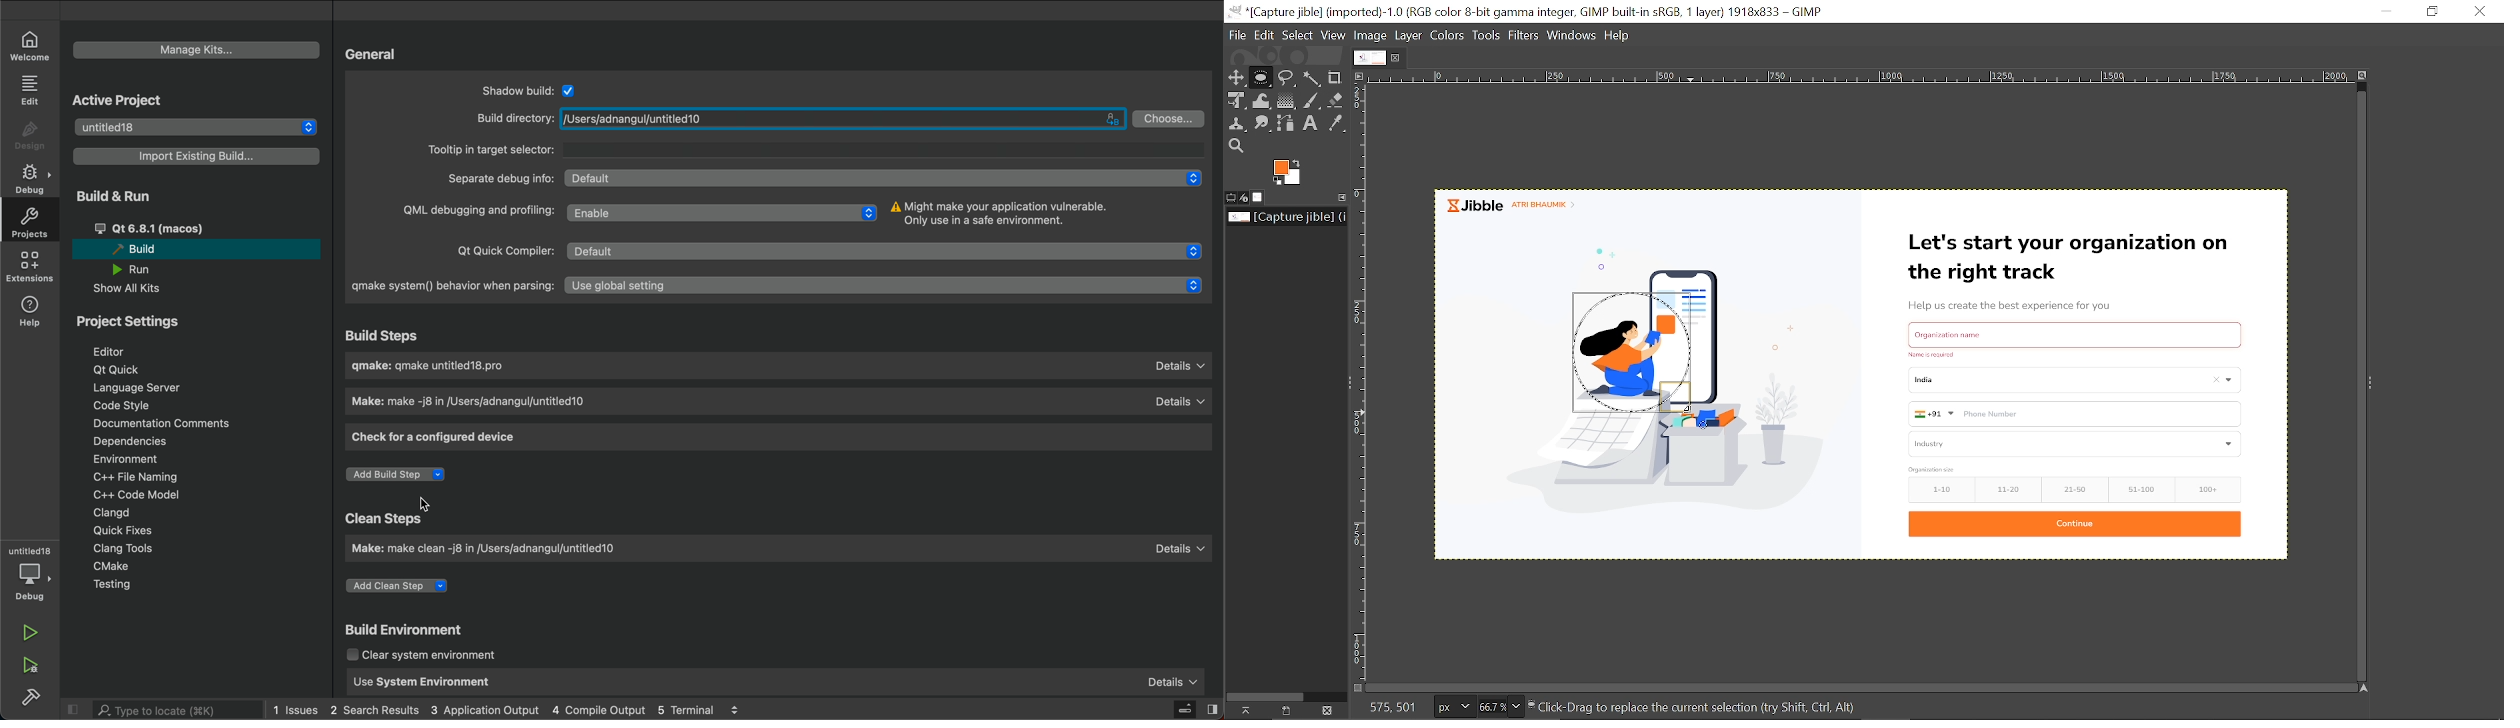 This screenshot has width=2520, height=728. What do you see at coordinates (29, 585) in the screenshot?
I see `debug` at bounding box center [29, 585].